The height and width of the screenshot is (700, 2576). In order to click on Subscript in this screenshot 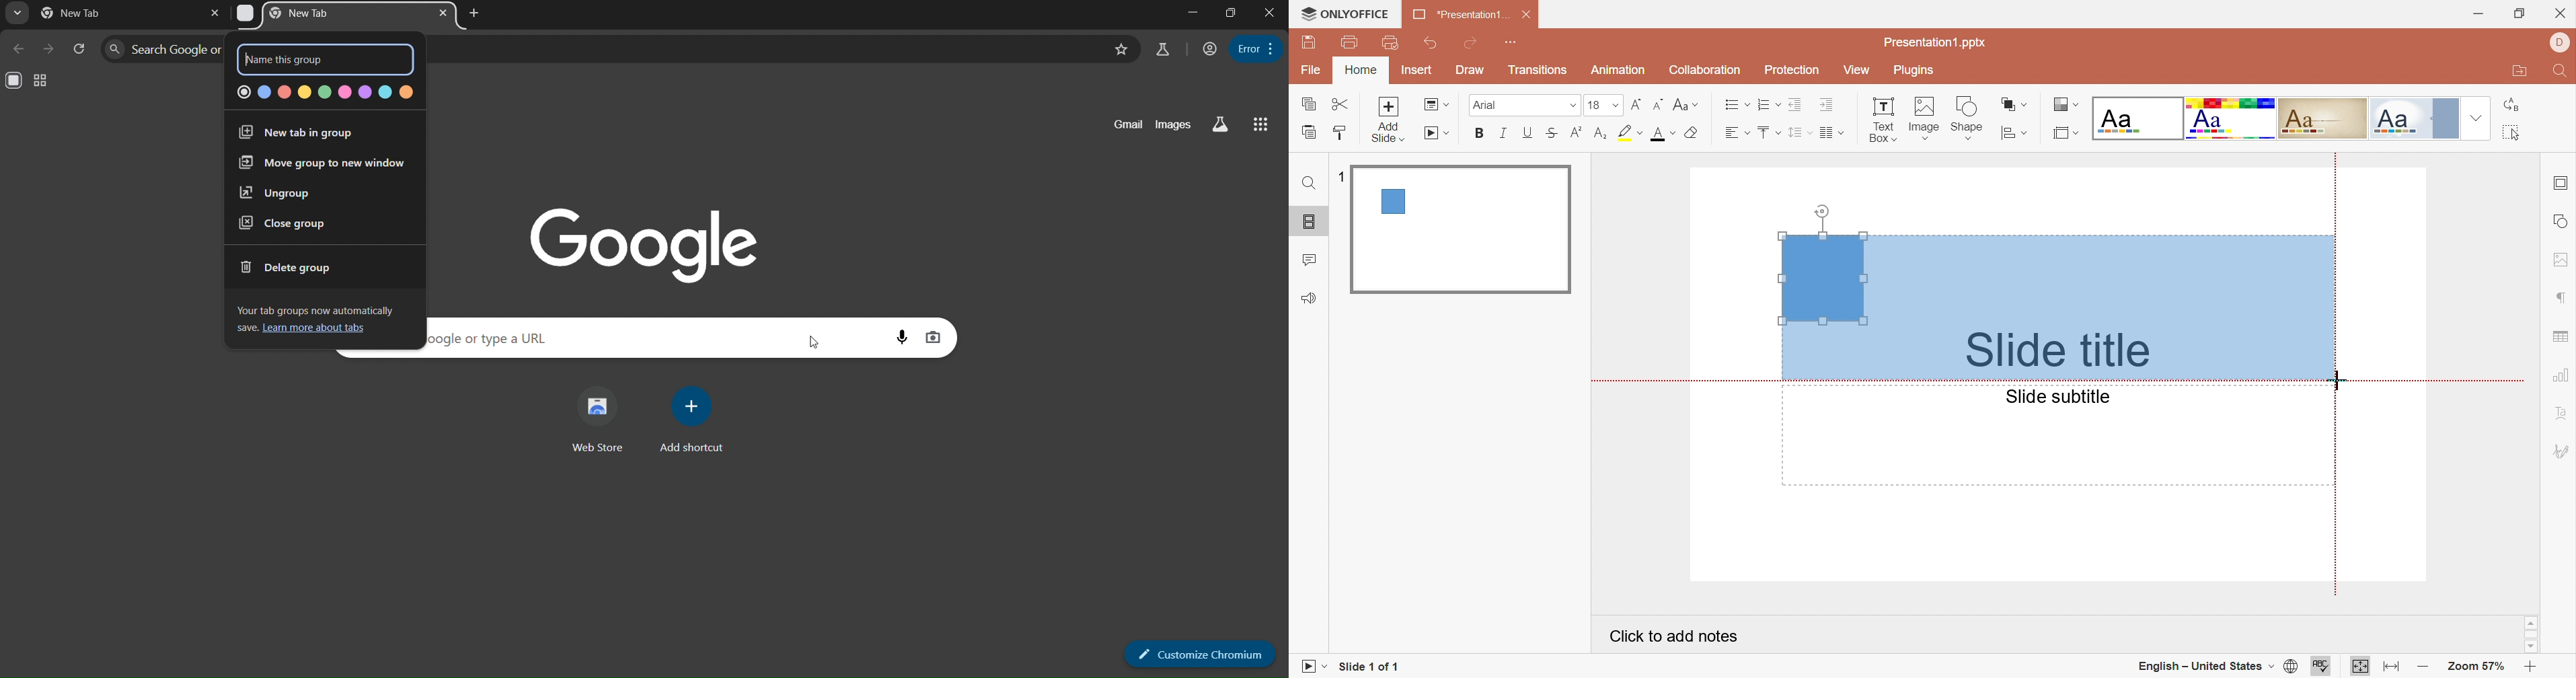, I will do `click(1599, 137)`.